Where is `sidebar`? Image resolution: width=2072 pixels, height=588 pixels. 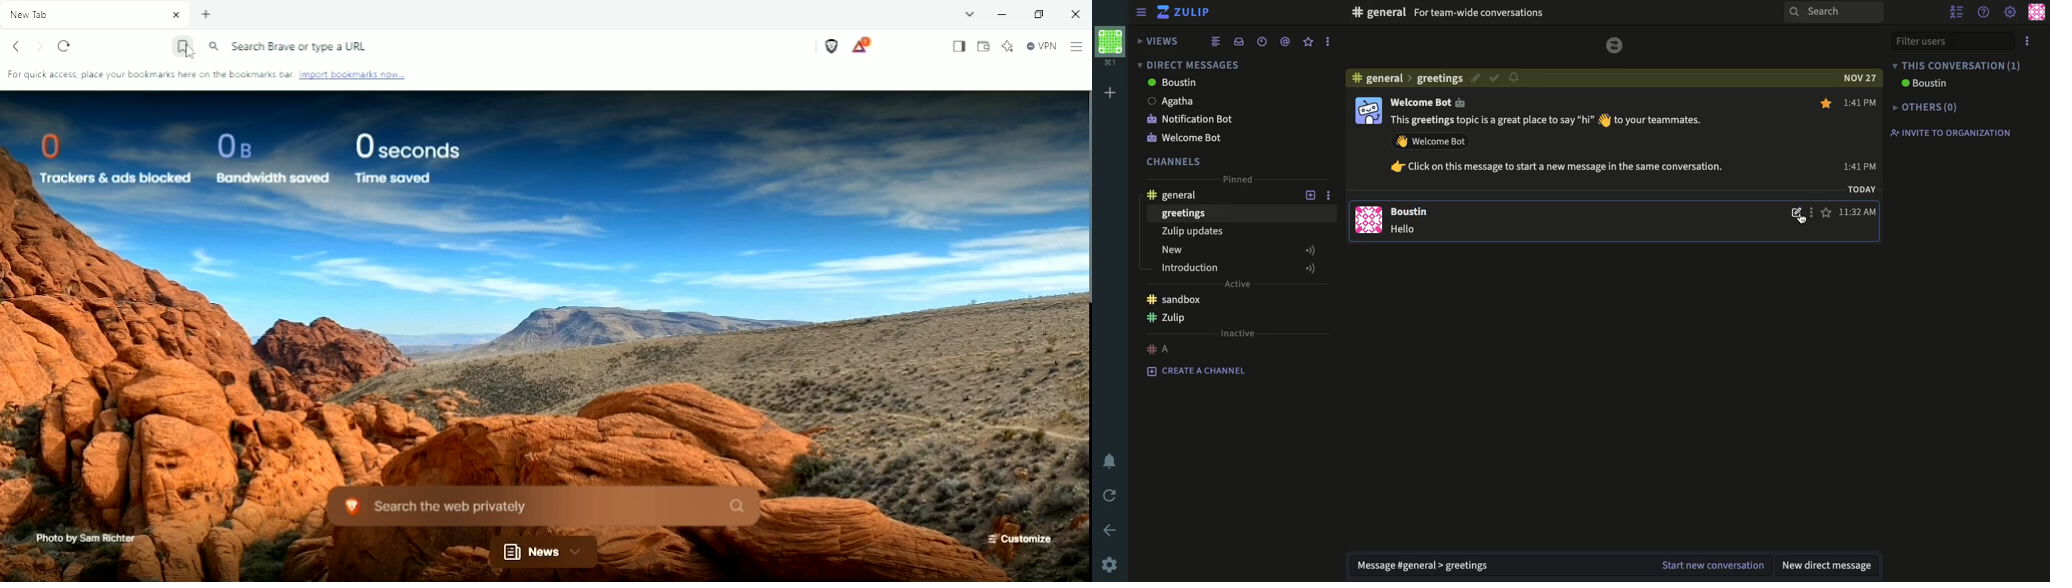 sidebar is located at coordinates (1139, 13).